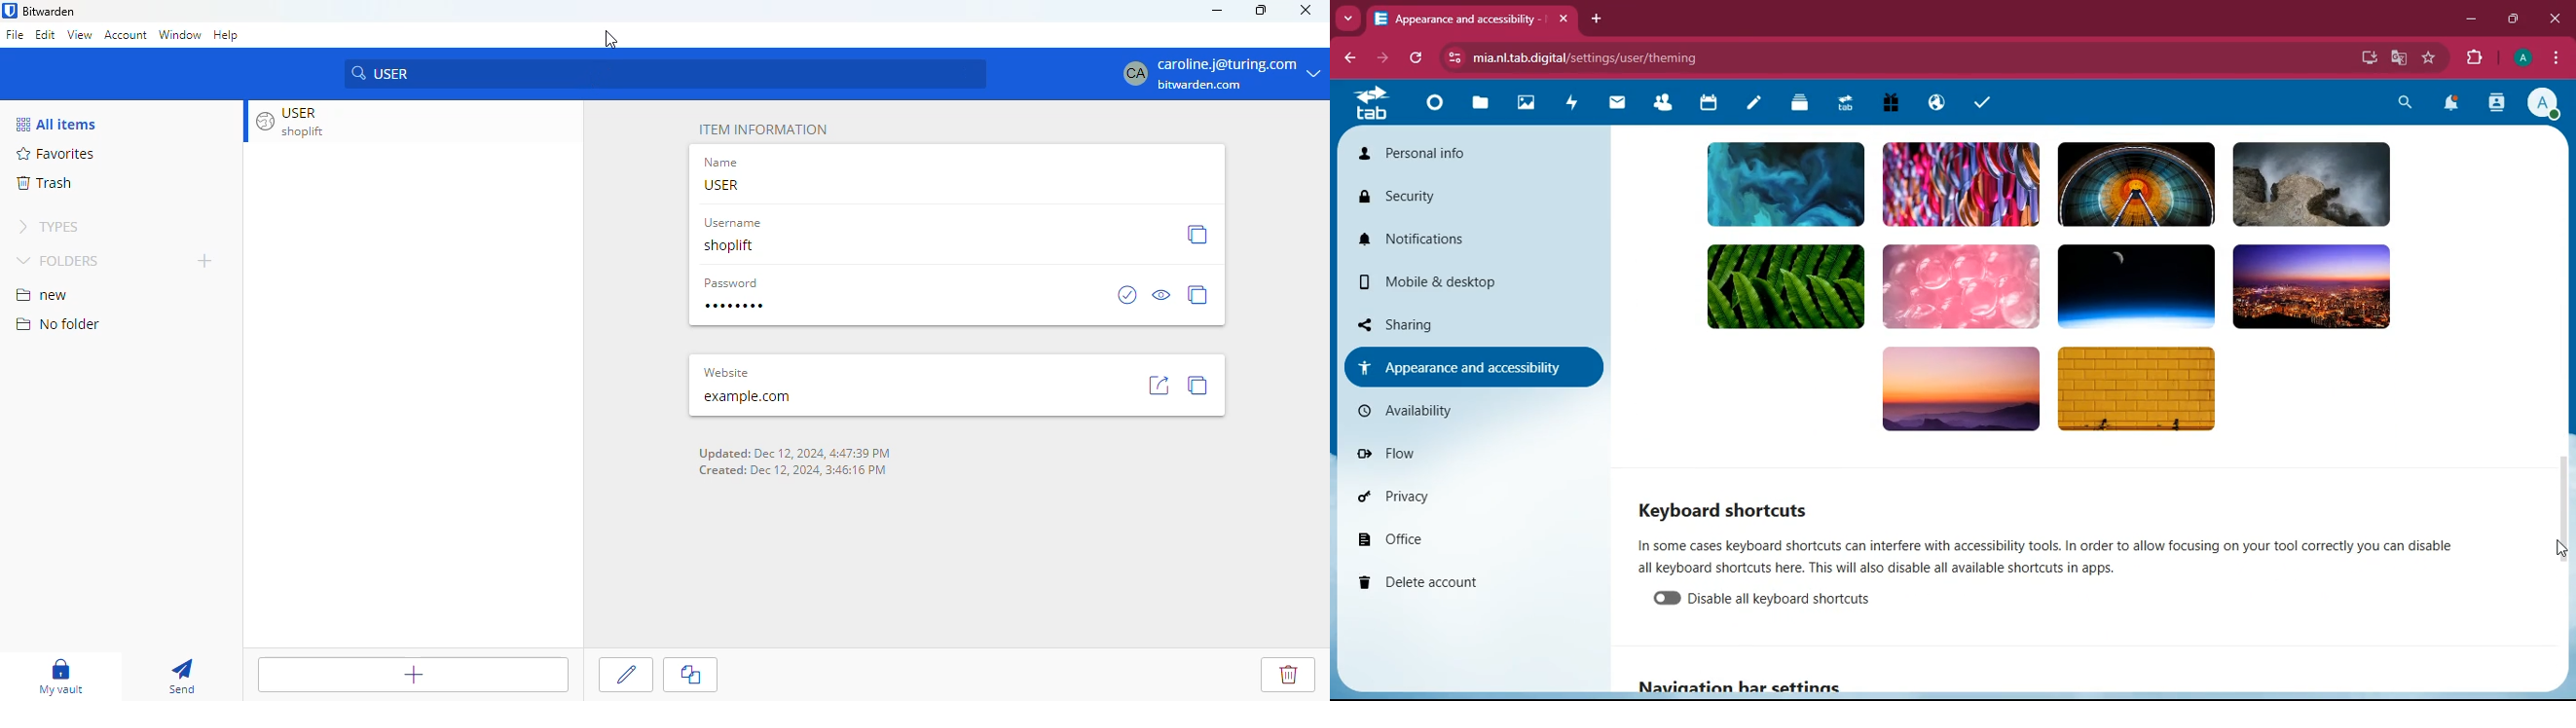  Describe the element at coordinates (1197, 296) in the screenshot. I see `copy` at that location.